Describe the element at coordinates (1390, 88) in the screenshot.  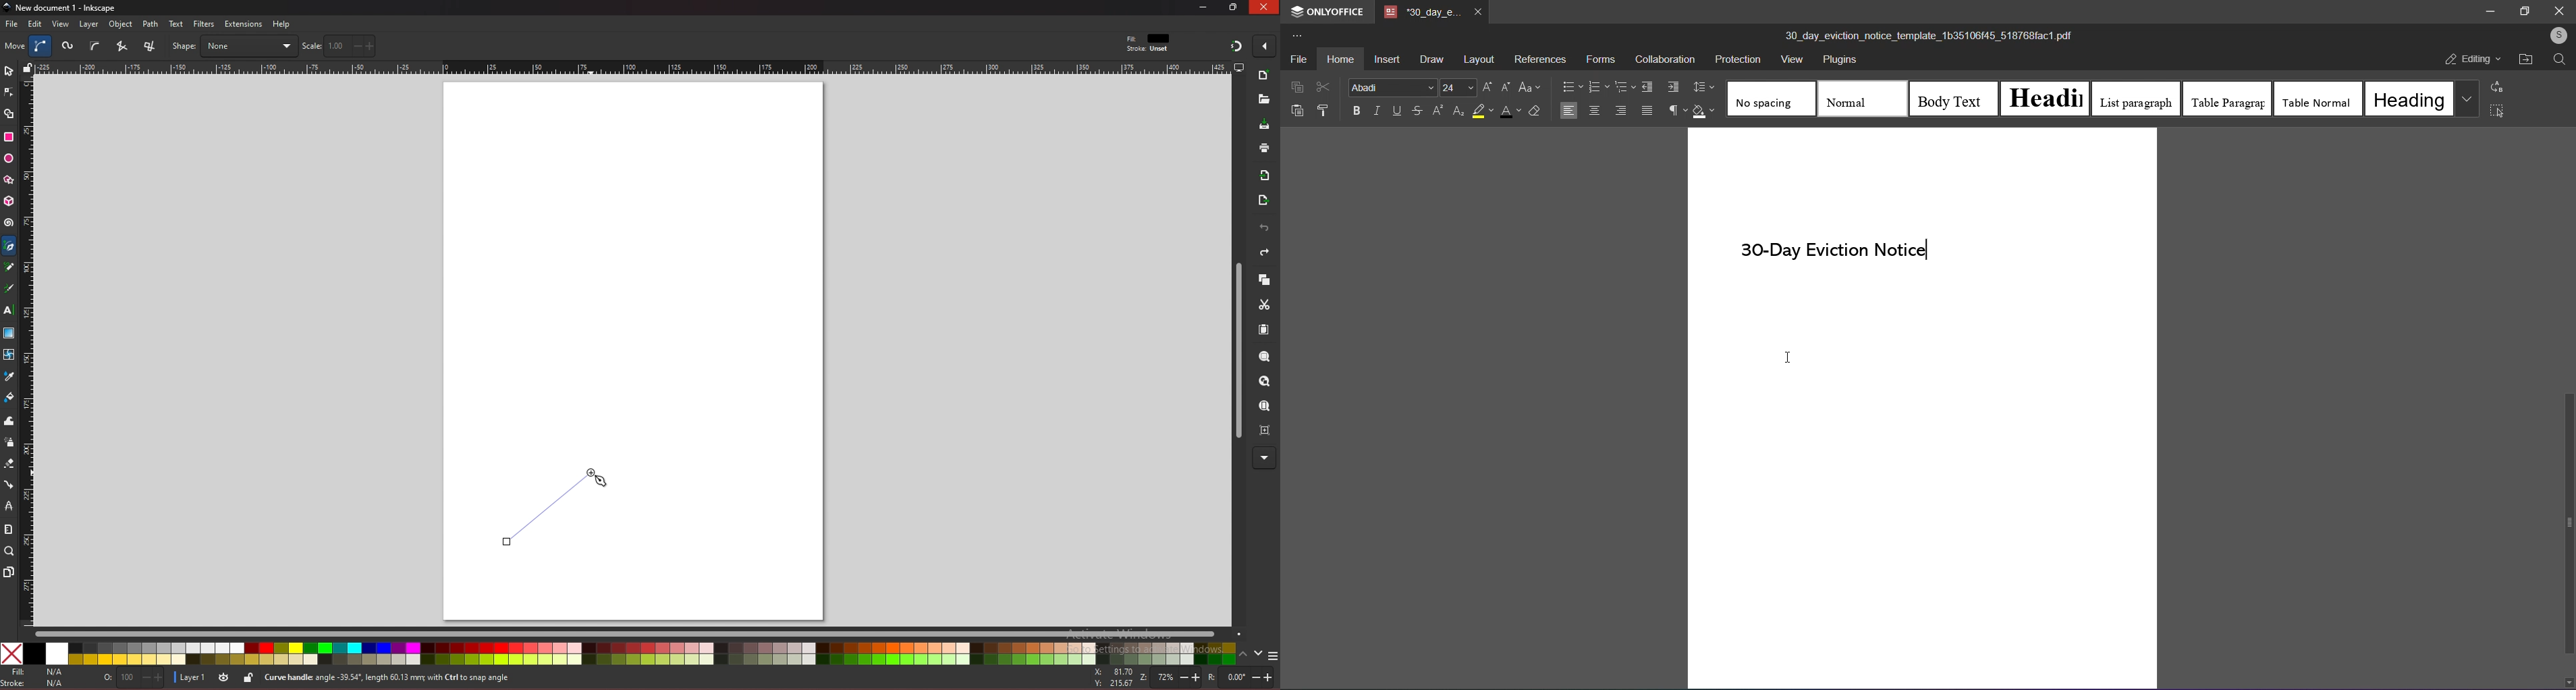
I see `font style` at that location.